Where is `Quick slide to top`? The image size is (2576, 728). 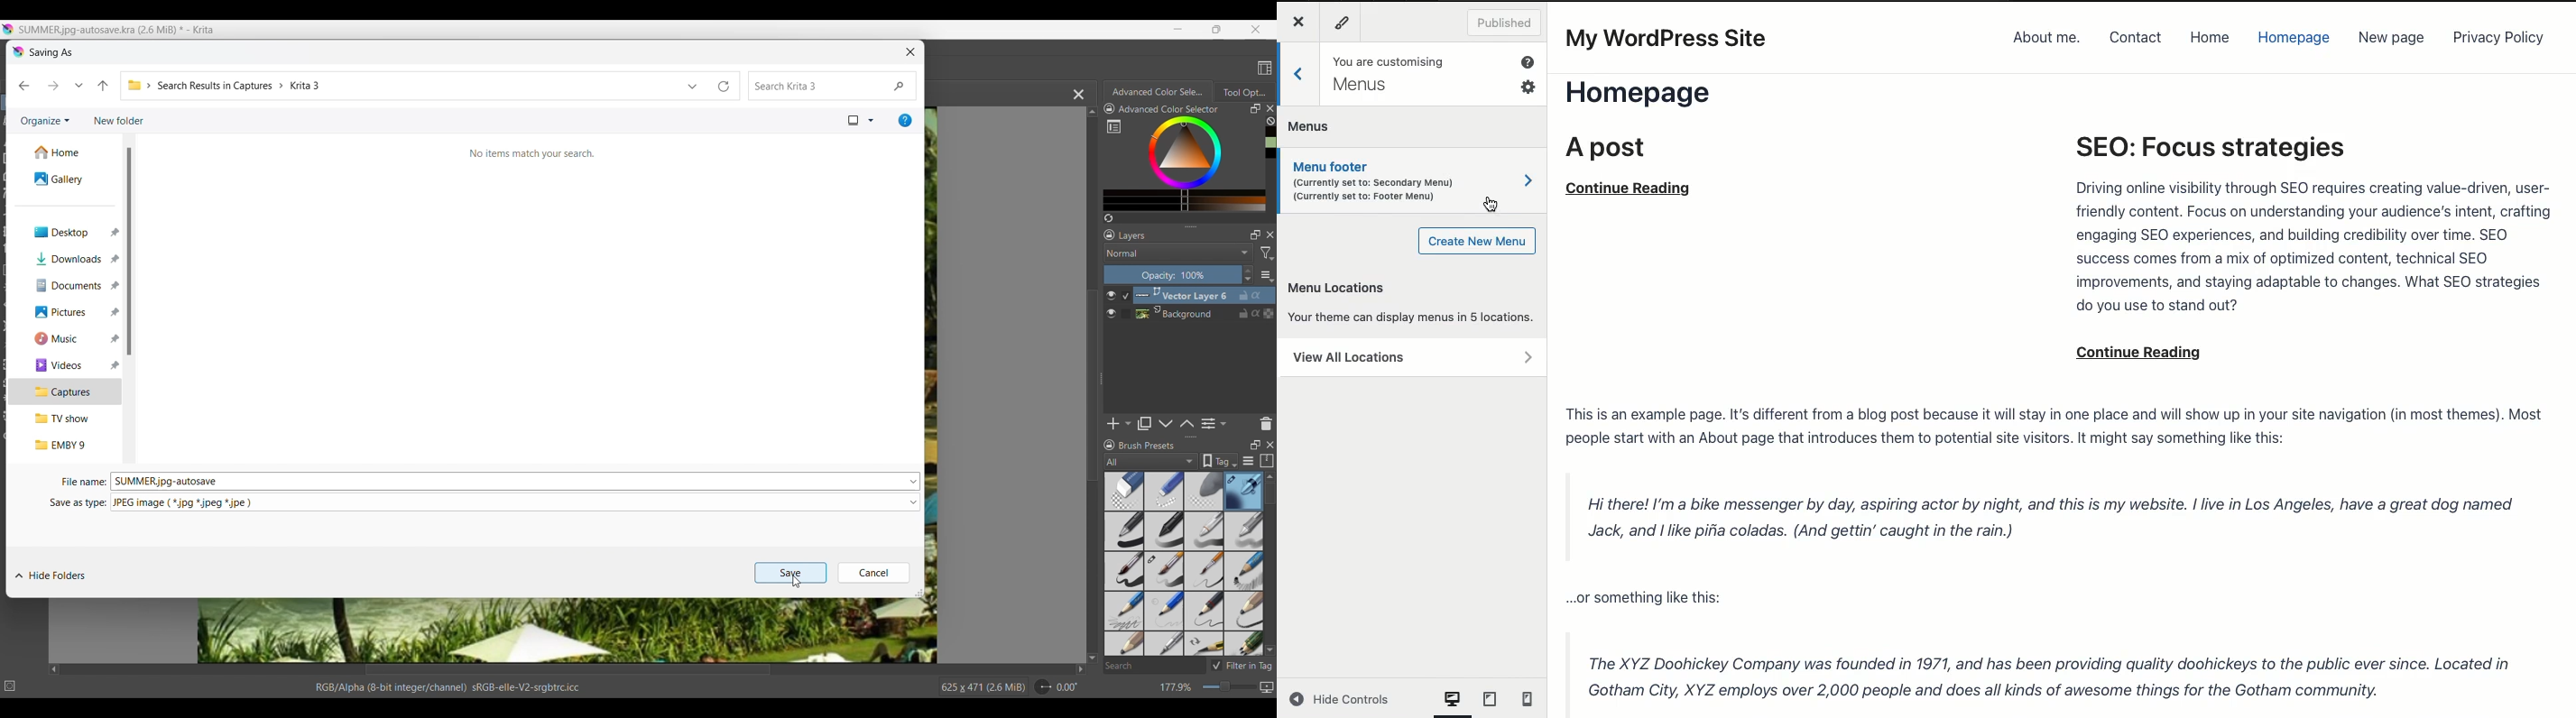 Quick slide to top is located at coordinates (1270, 477).